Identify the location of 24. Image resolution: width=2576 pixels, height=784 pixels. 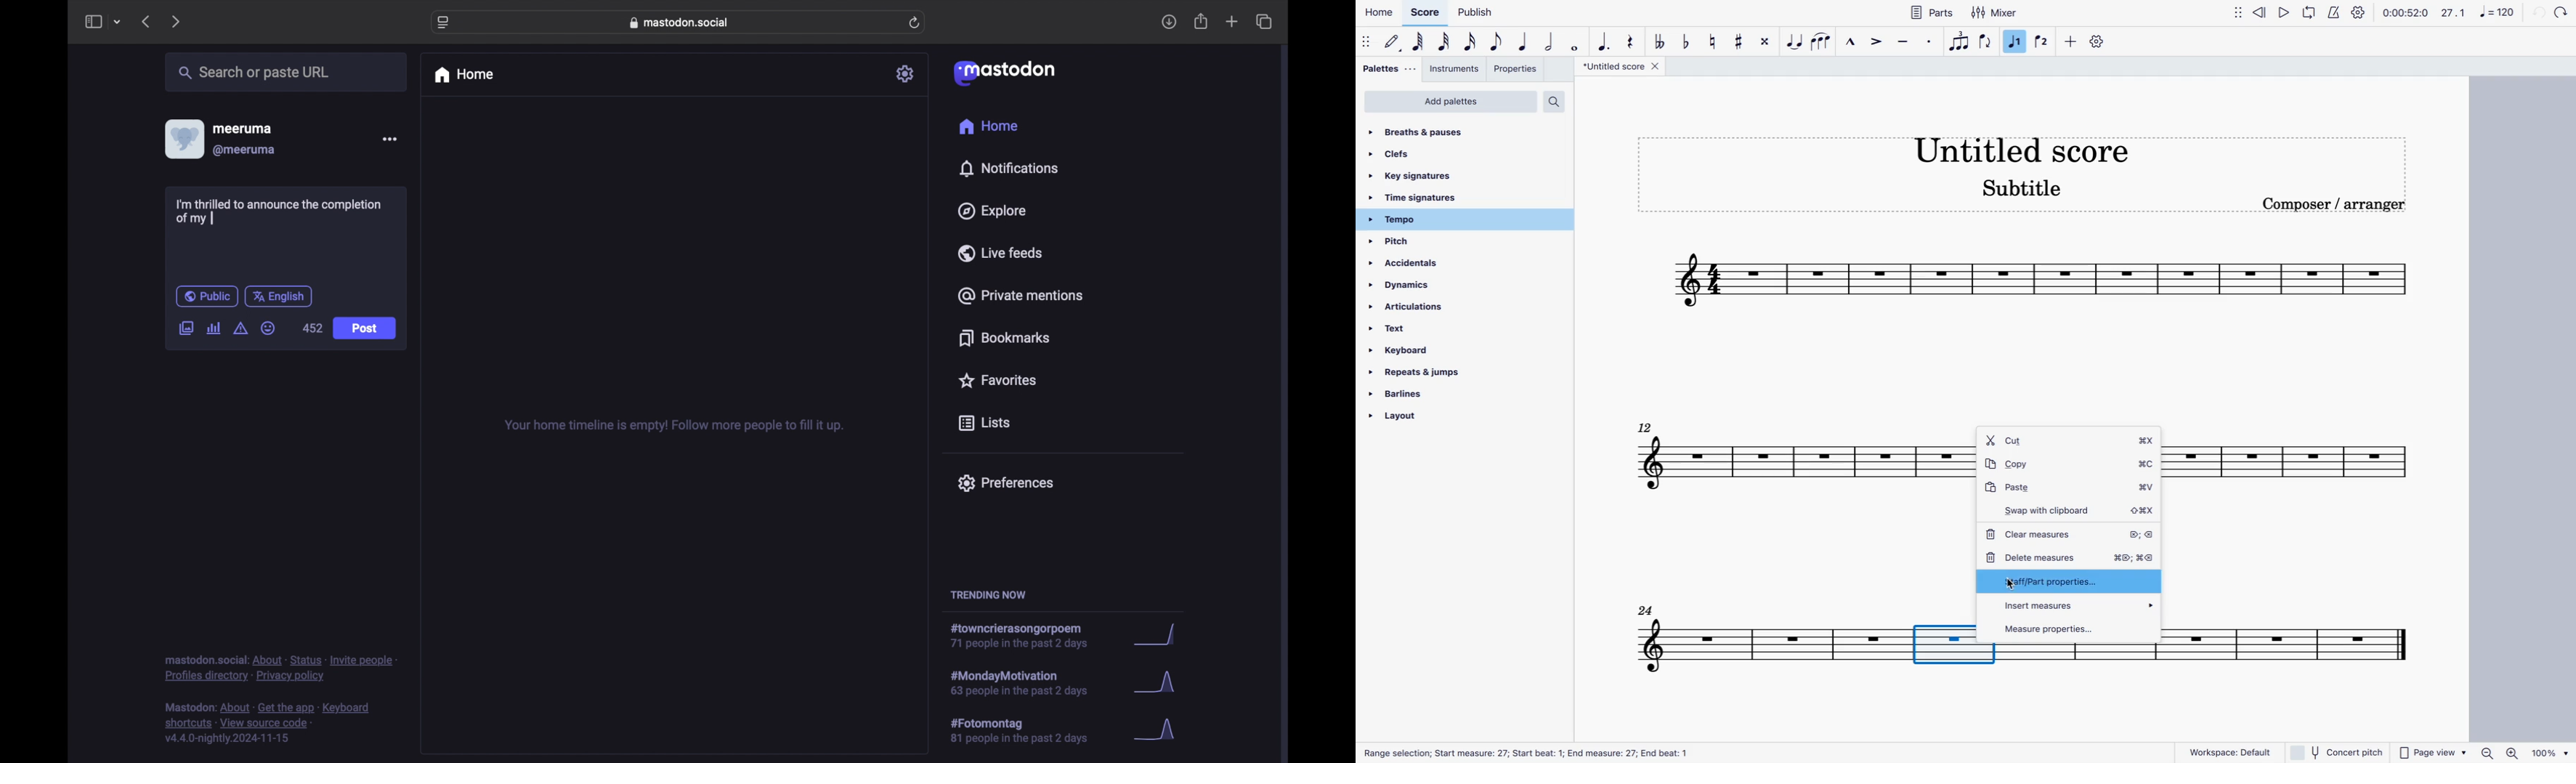
(1645, 610).